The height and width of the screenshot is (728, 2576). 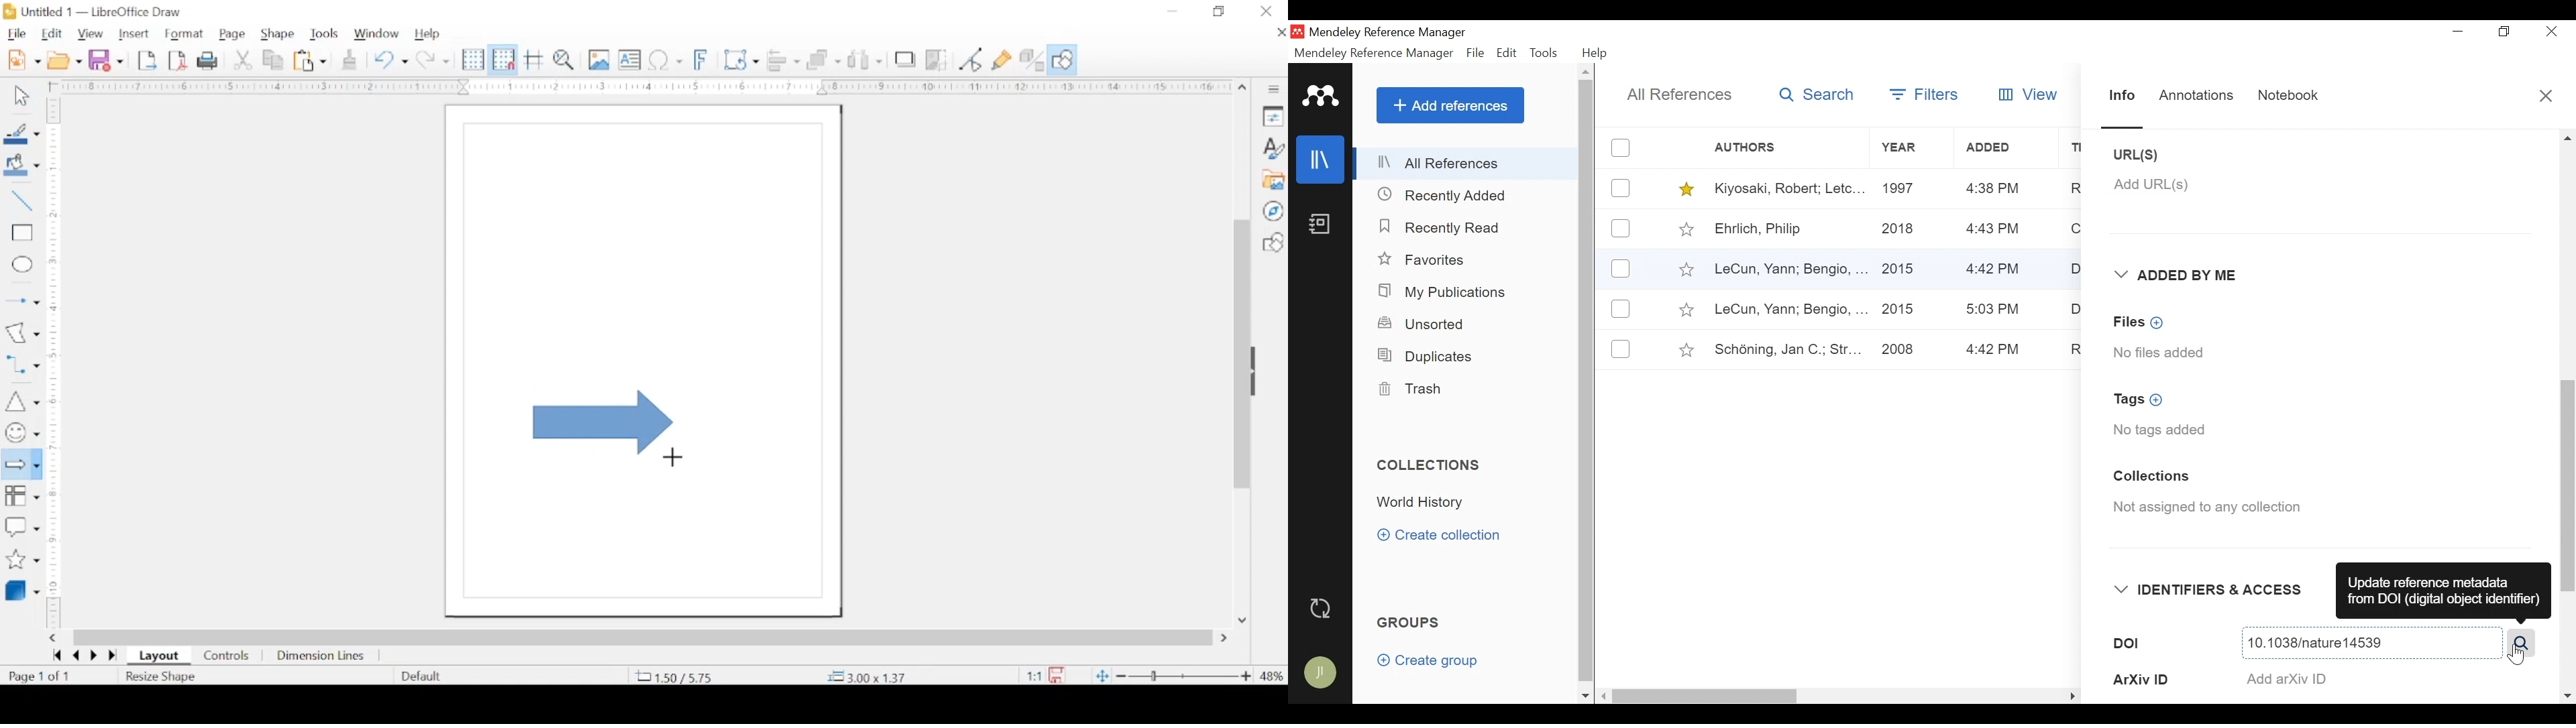 I want to click on 1997, so click(x=1902, y=187).